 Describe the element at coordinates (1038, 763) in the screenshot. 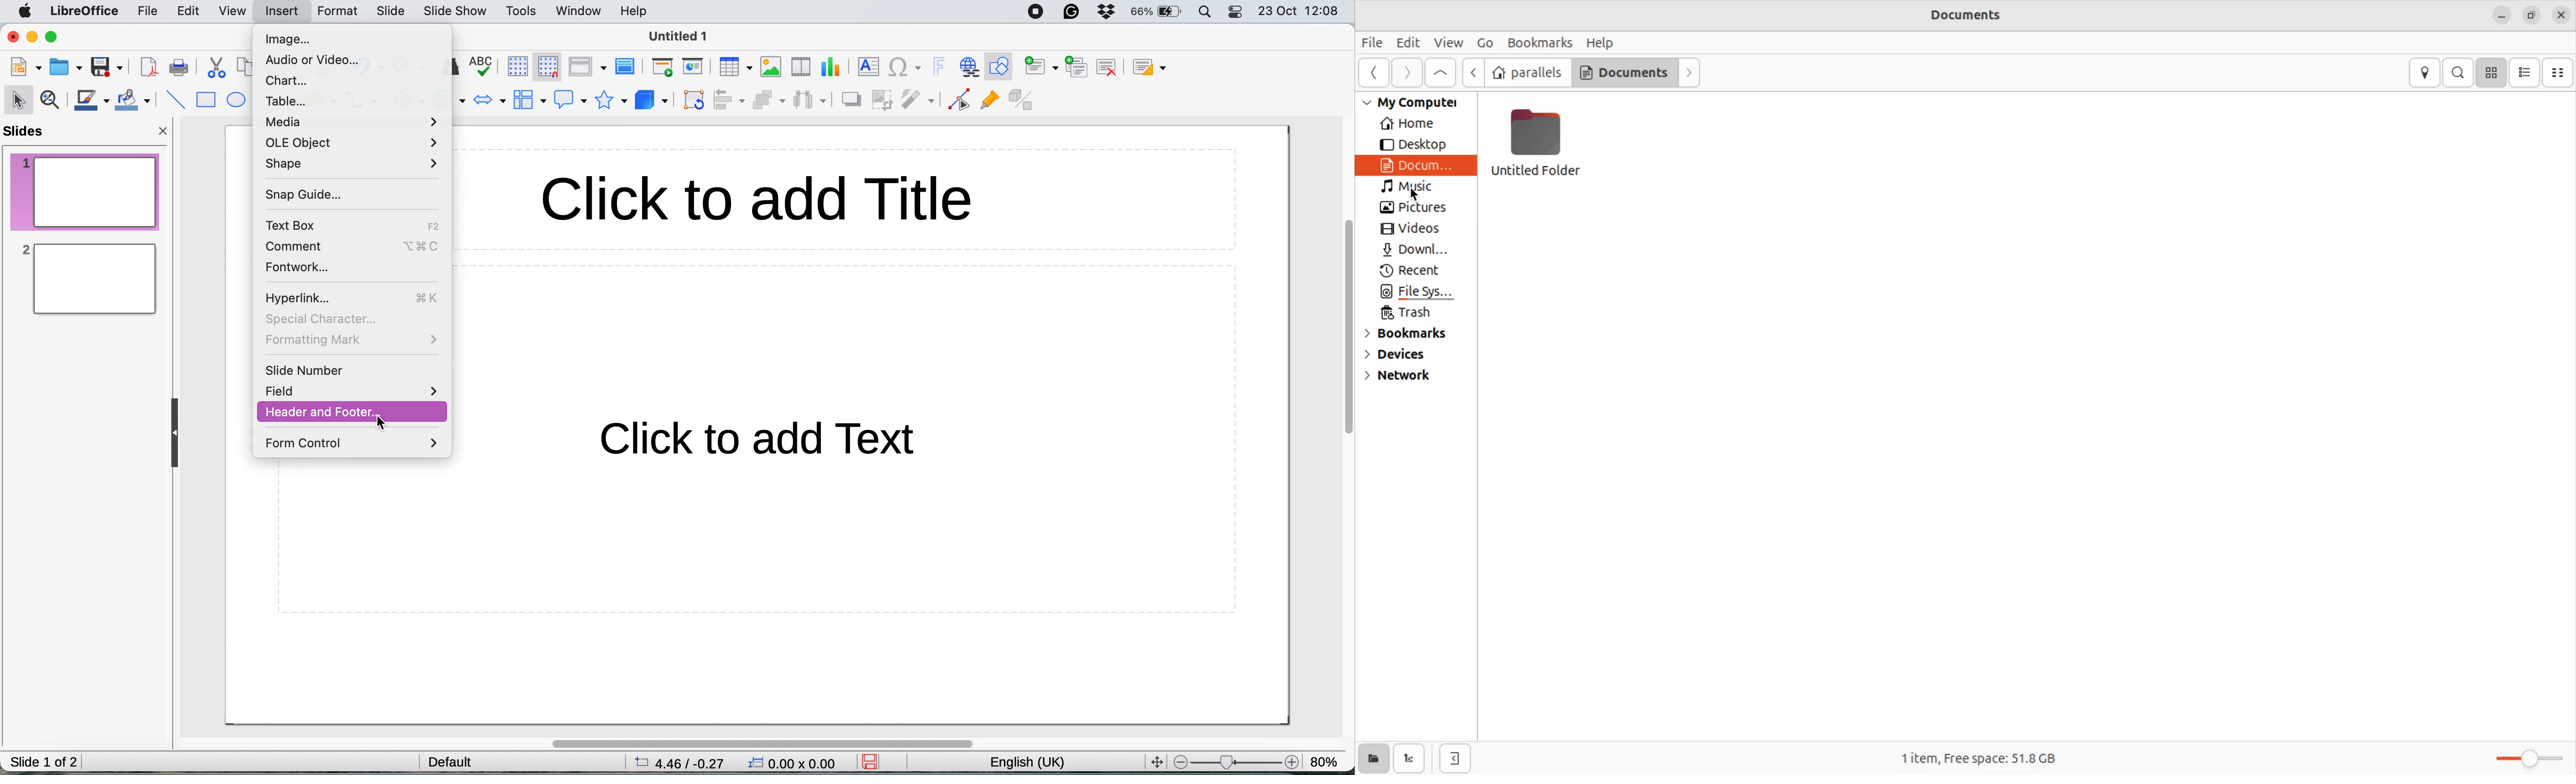

I see `english(UK)` at that location.